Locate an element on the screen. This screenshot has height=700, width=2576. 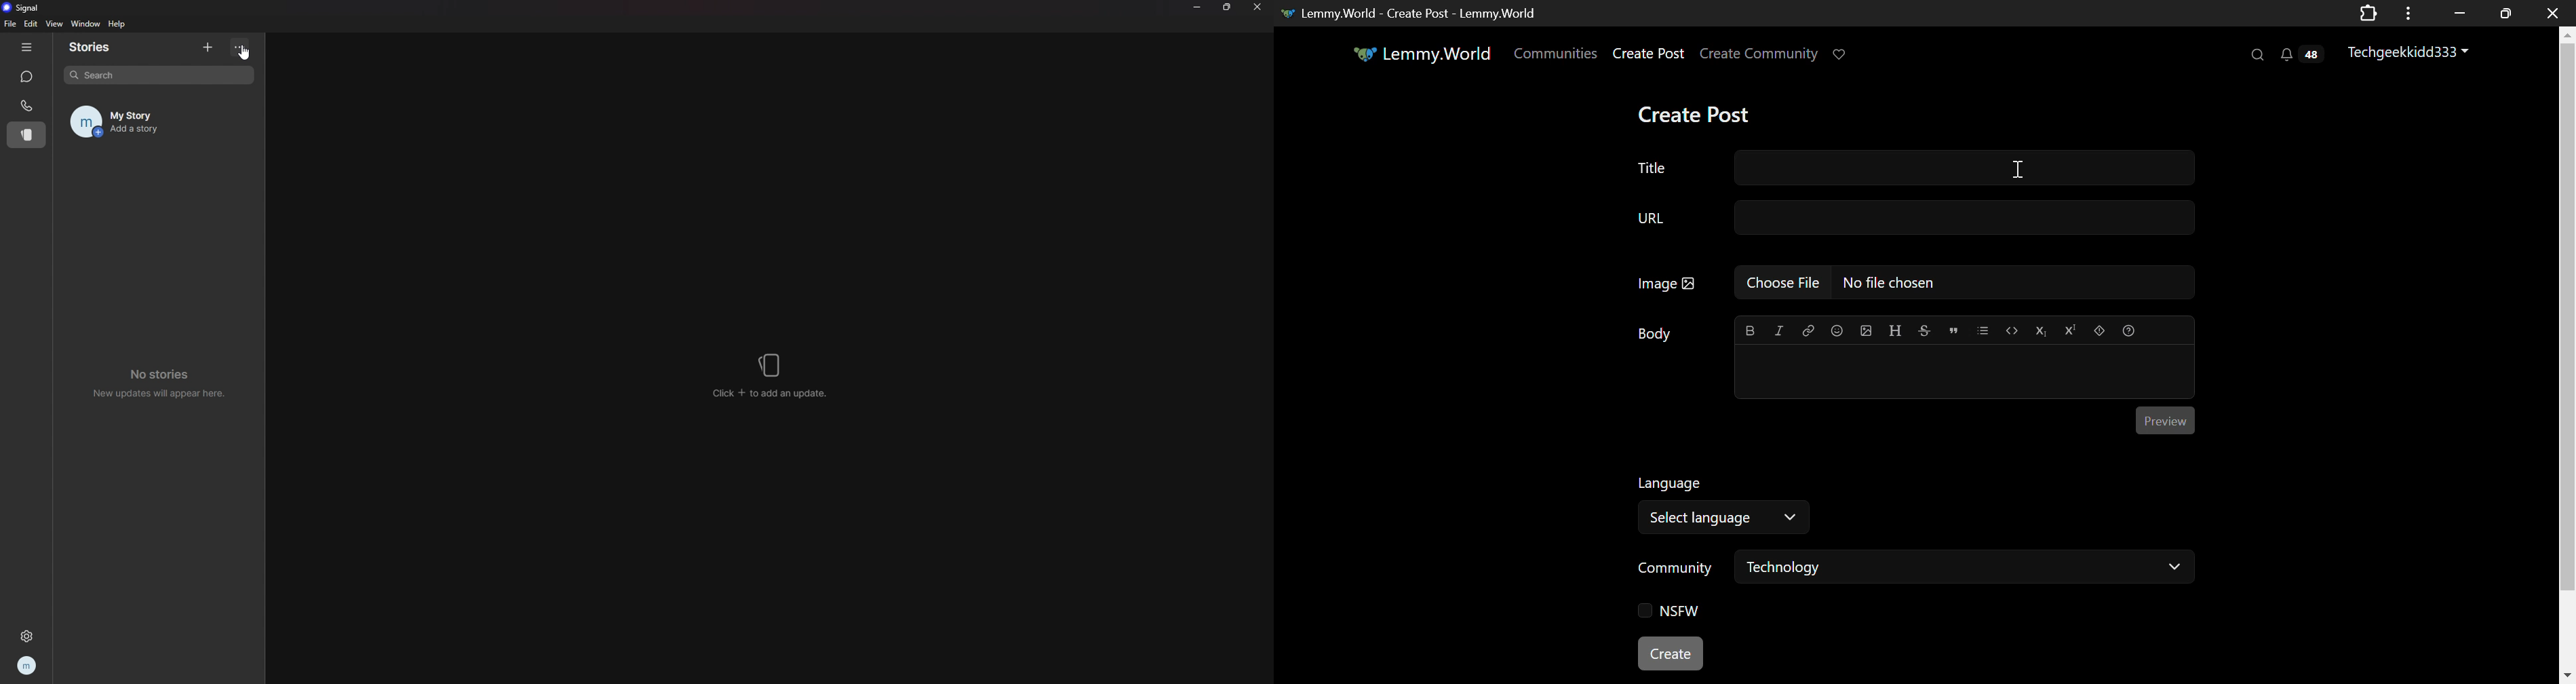
Image: No file chossen is located at coordinates (1910, 282).